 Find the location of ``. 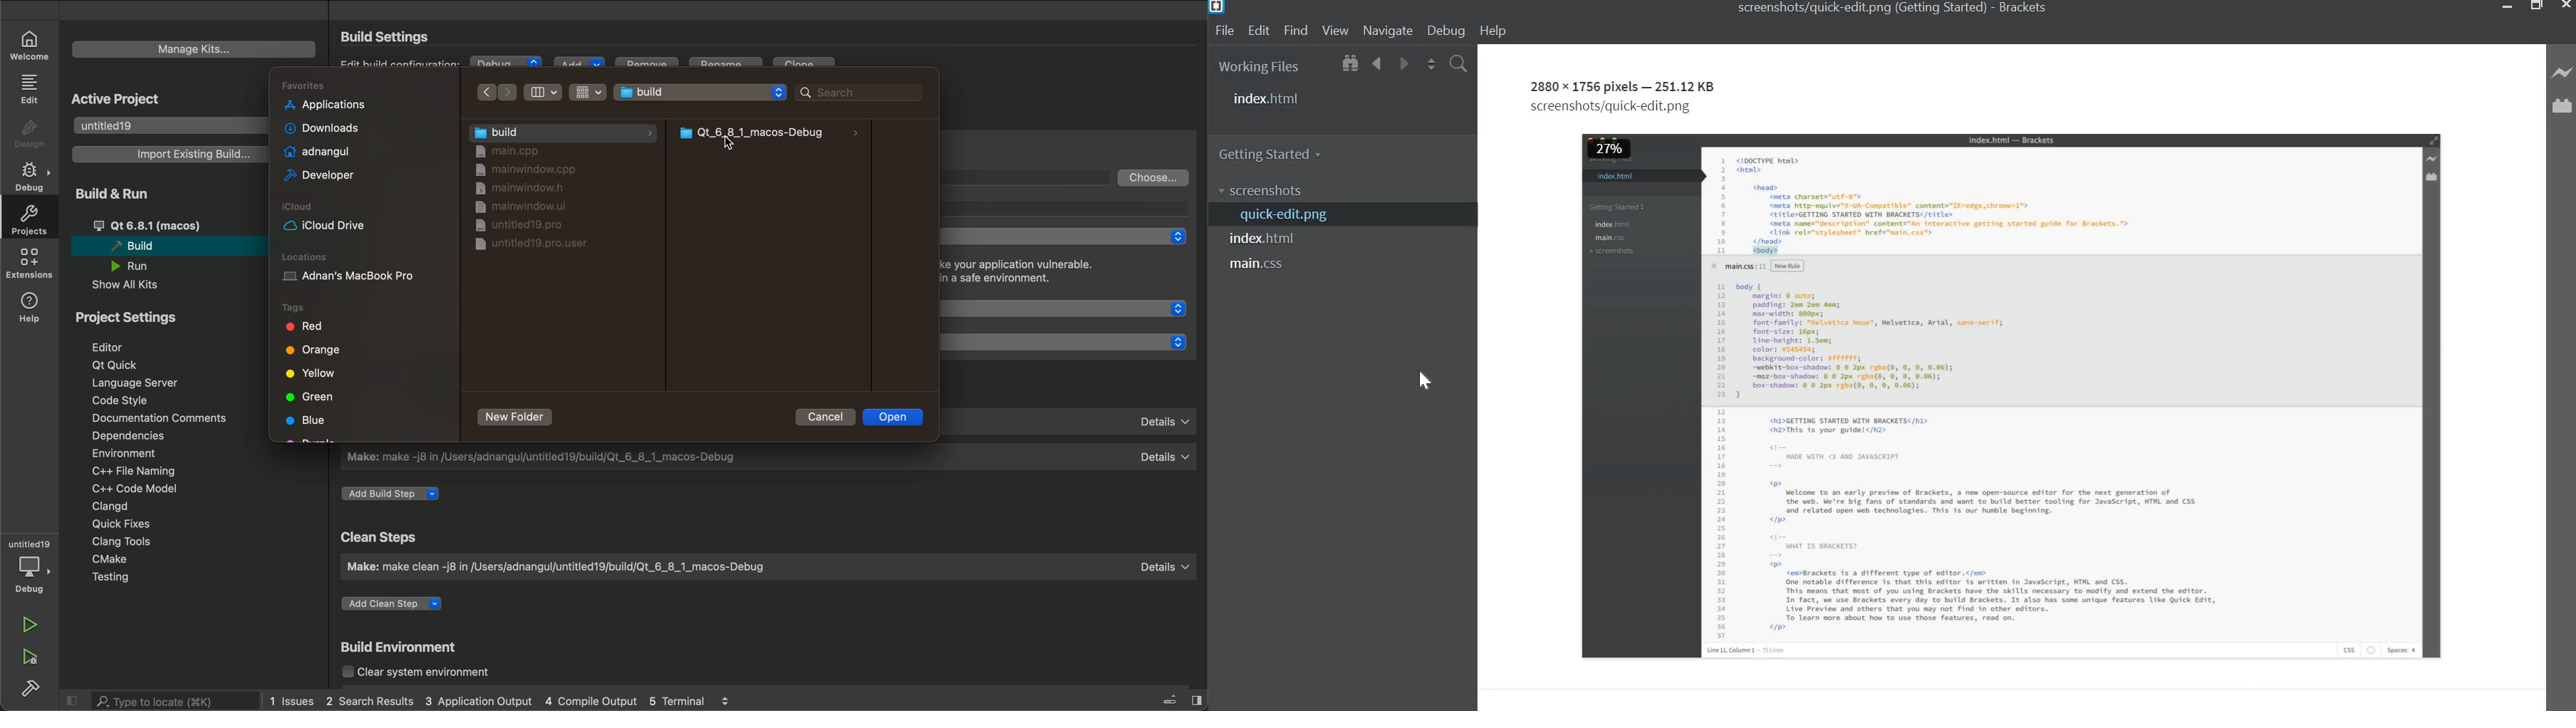

 is located at coordinates (544, 92).